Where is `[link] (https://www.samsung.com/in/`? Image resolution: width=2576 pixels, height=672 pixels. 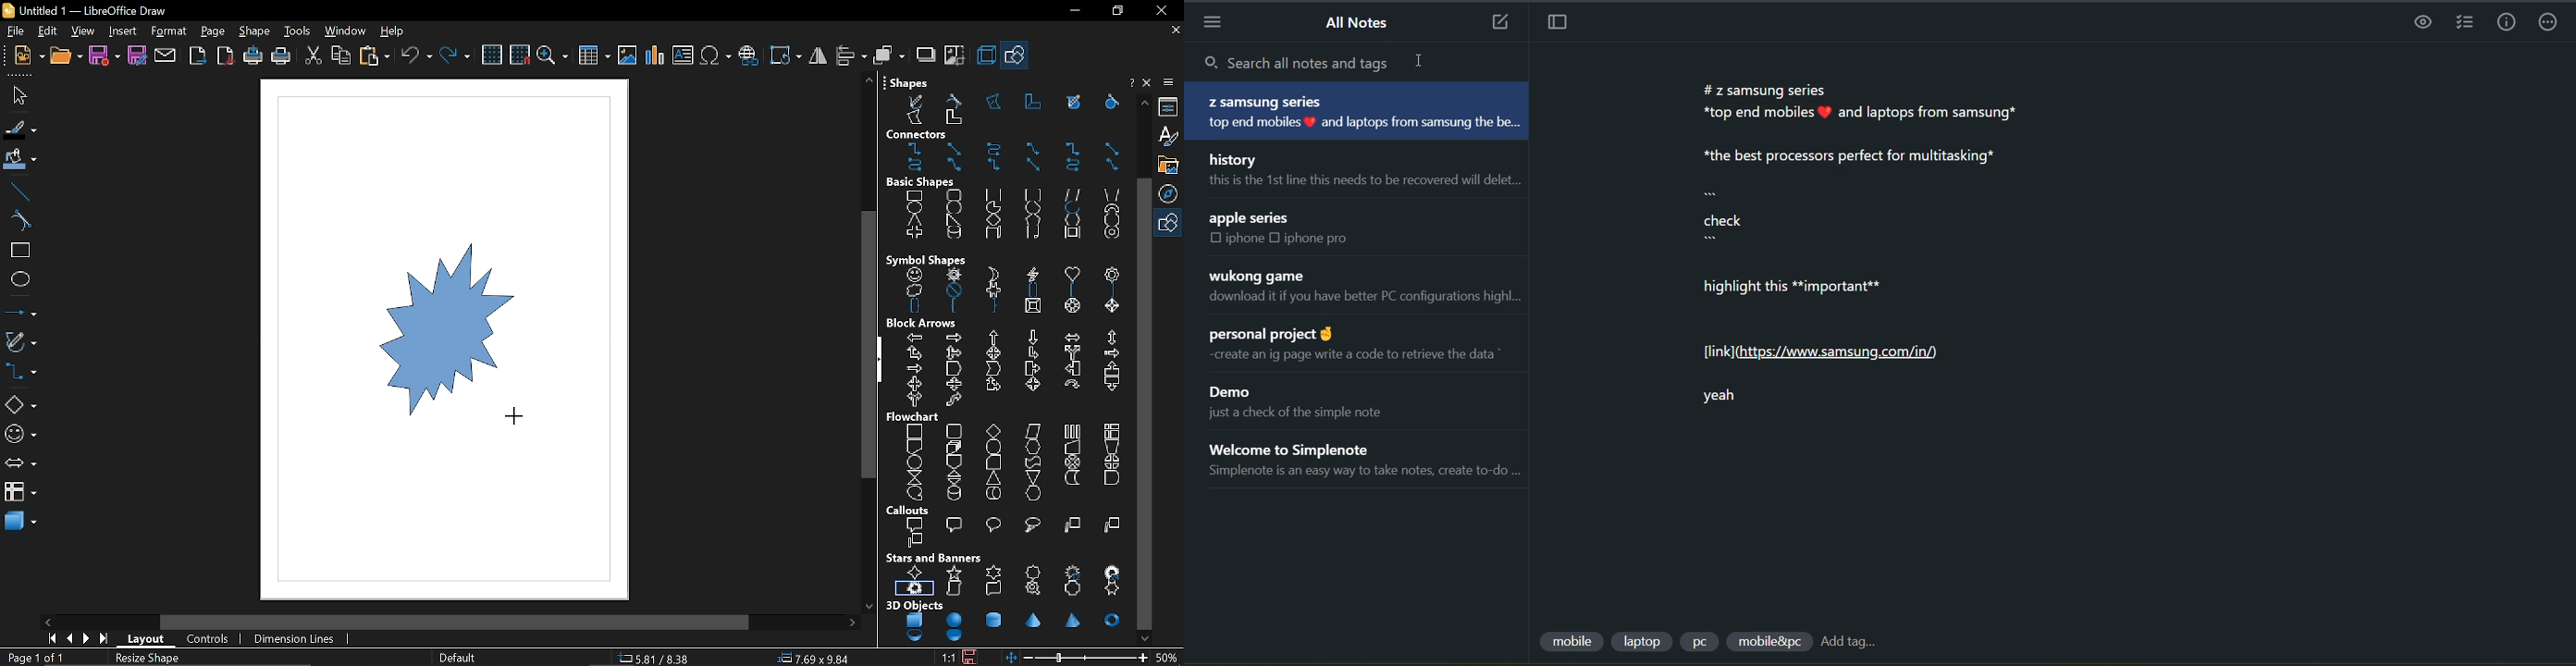 [link] (https://www.samsung.com/in/ is located at coordinates (1825, 353).